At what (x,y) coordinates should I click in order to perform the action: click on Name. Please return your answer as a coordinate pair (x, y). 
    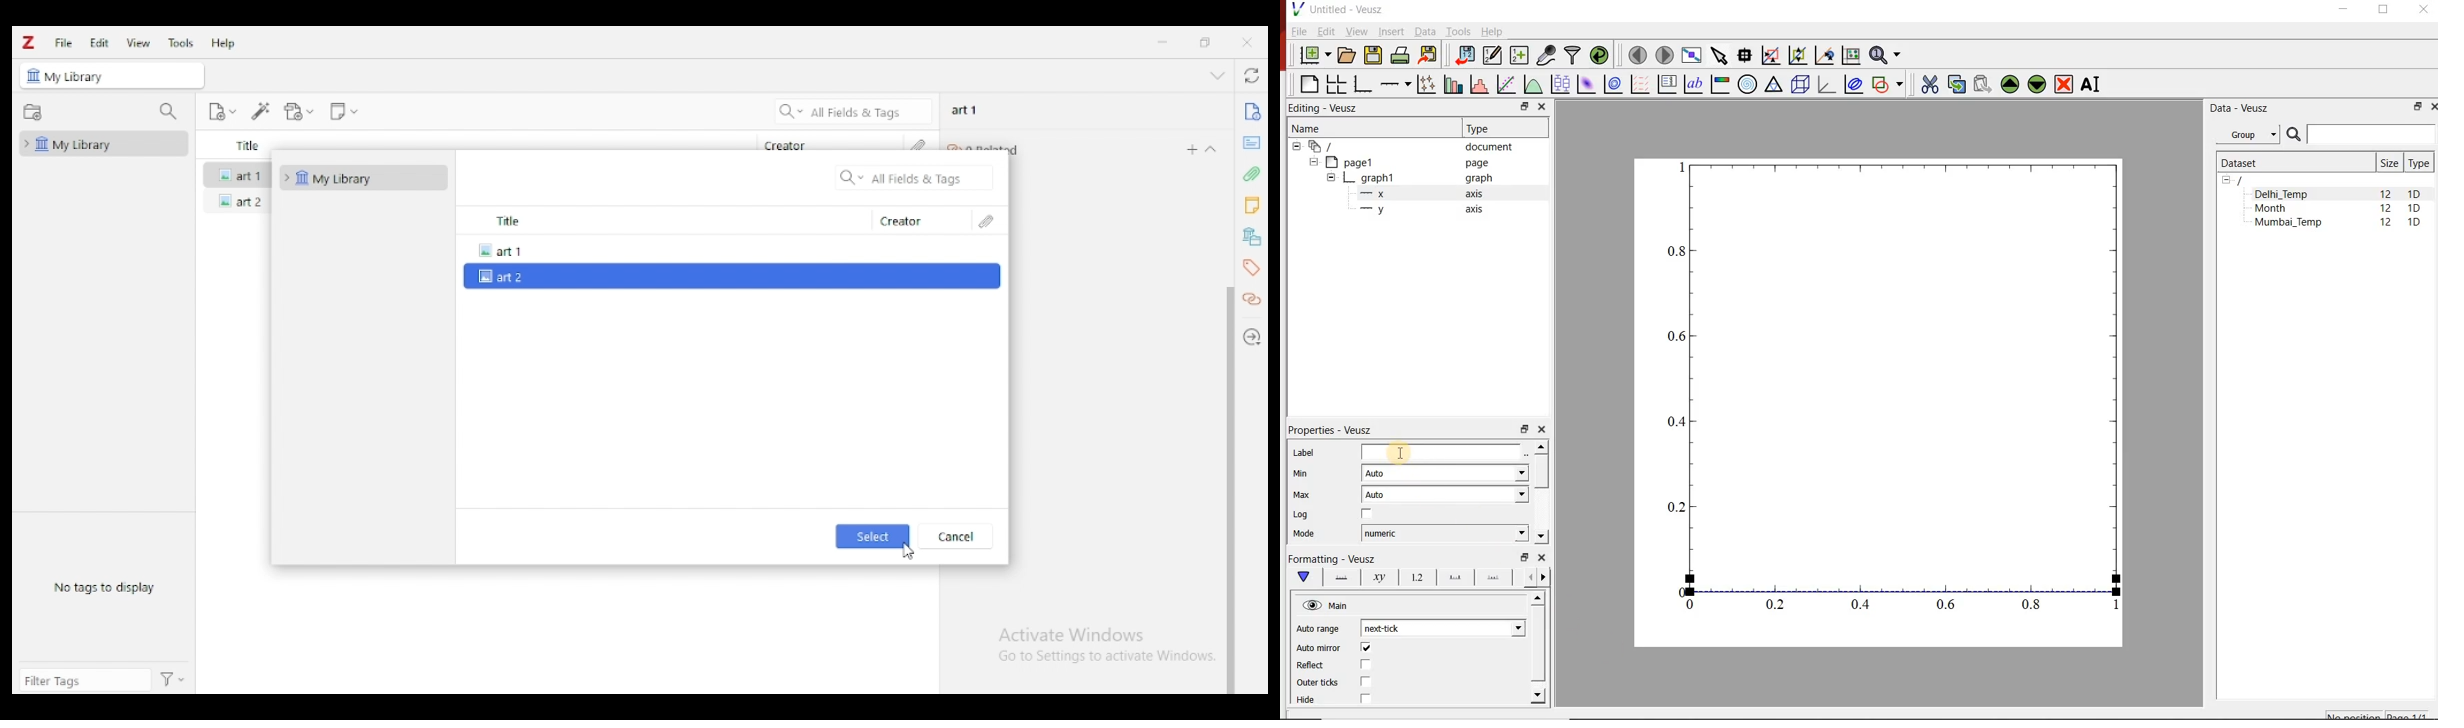
    Looking at the image, I should click on (1308, 128).